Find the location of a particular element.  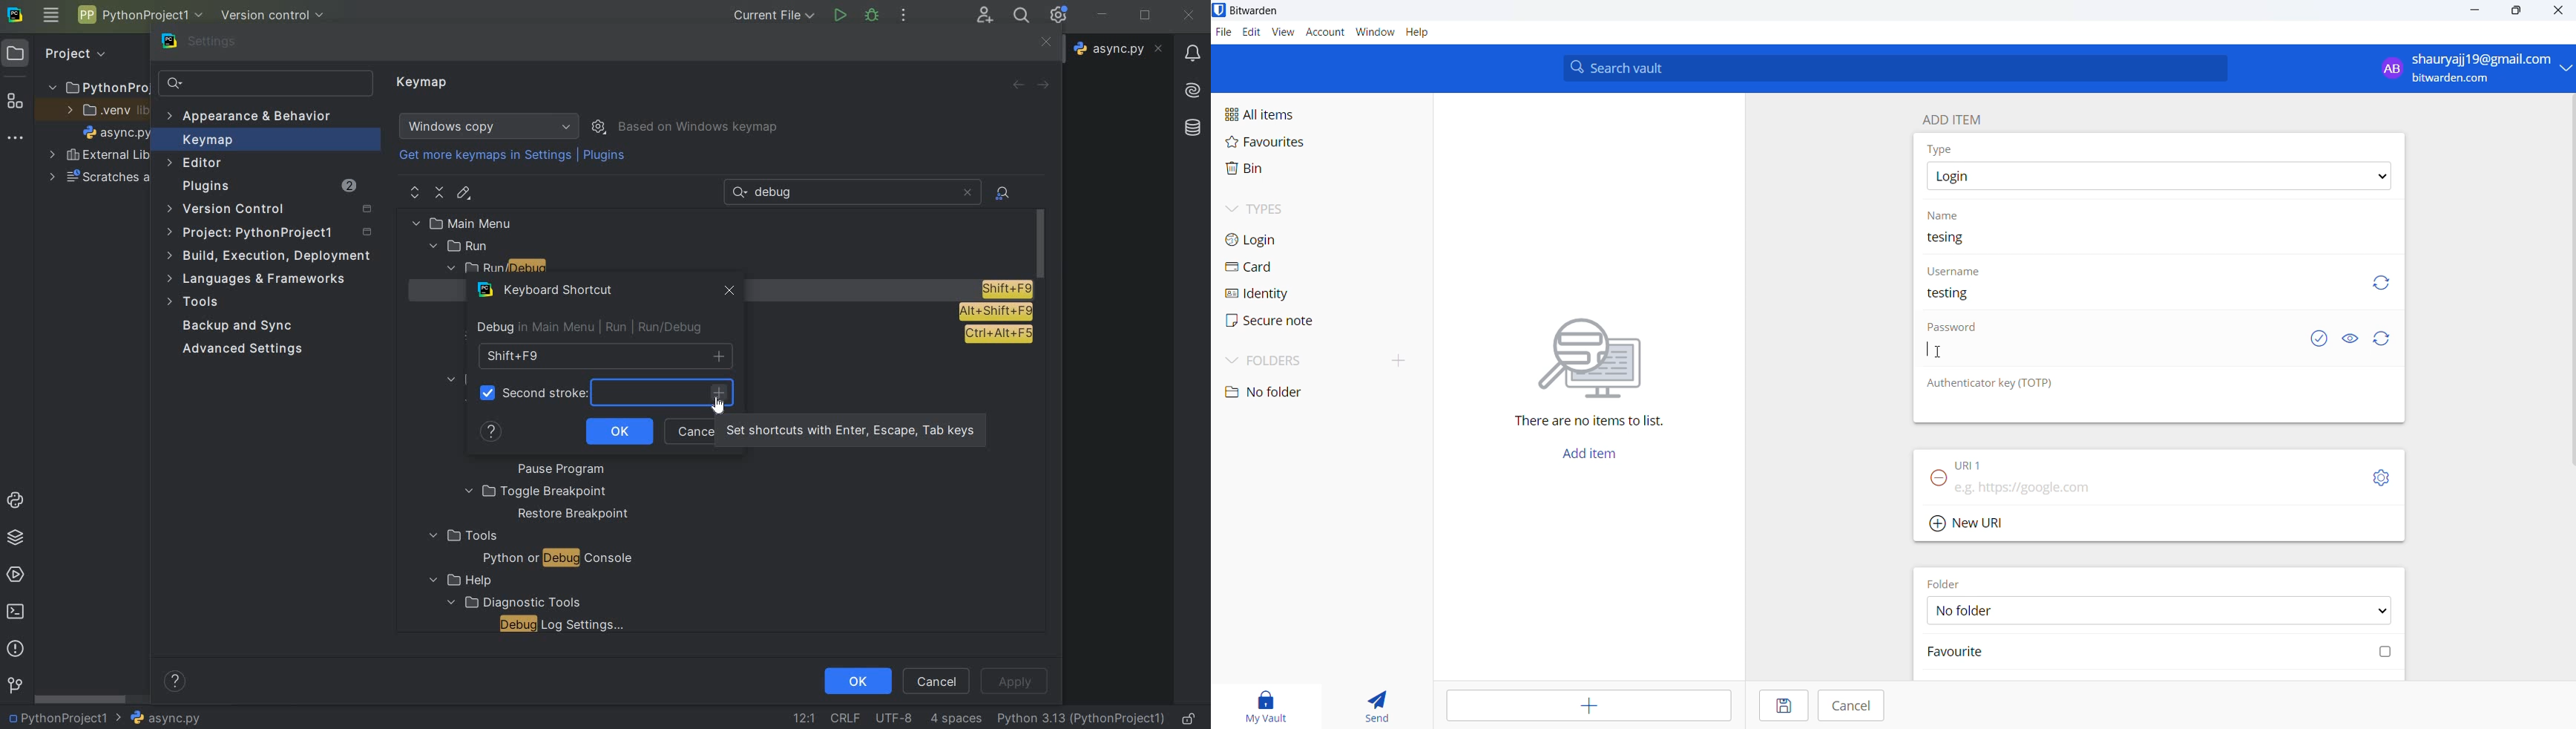

search bar is located at coordinates (1901, 68).